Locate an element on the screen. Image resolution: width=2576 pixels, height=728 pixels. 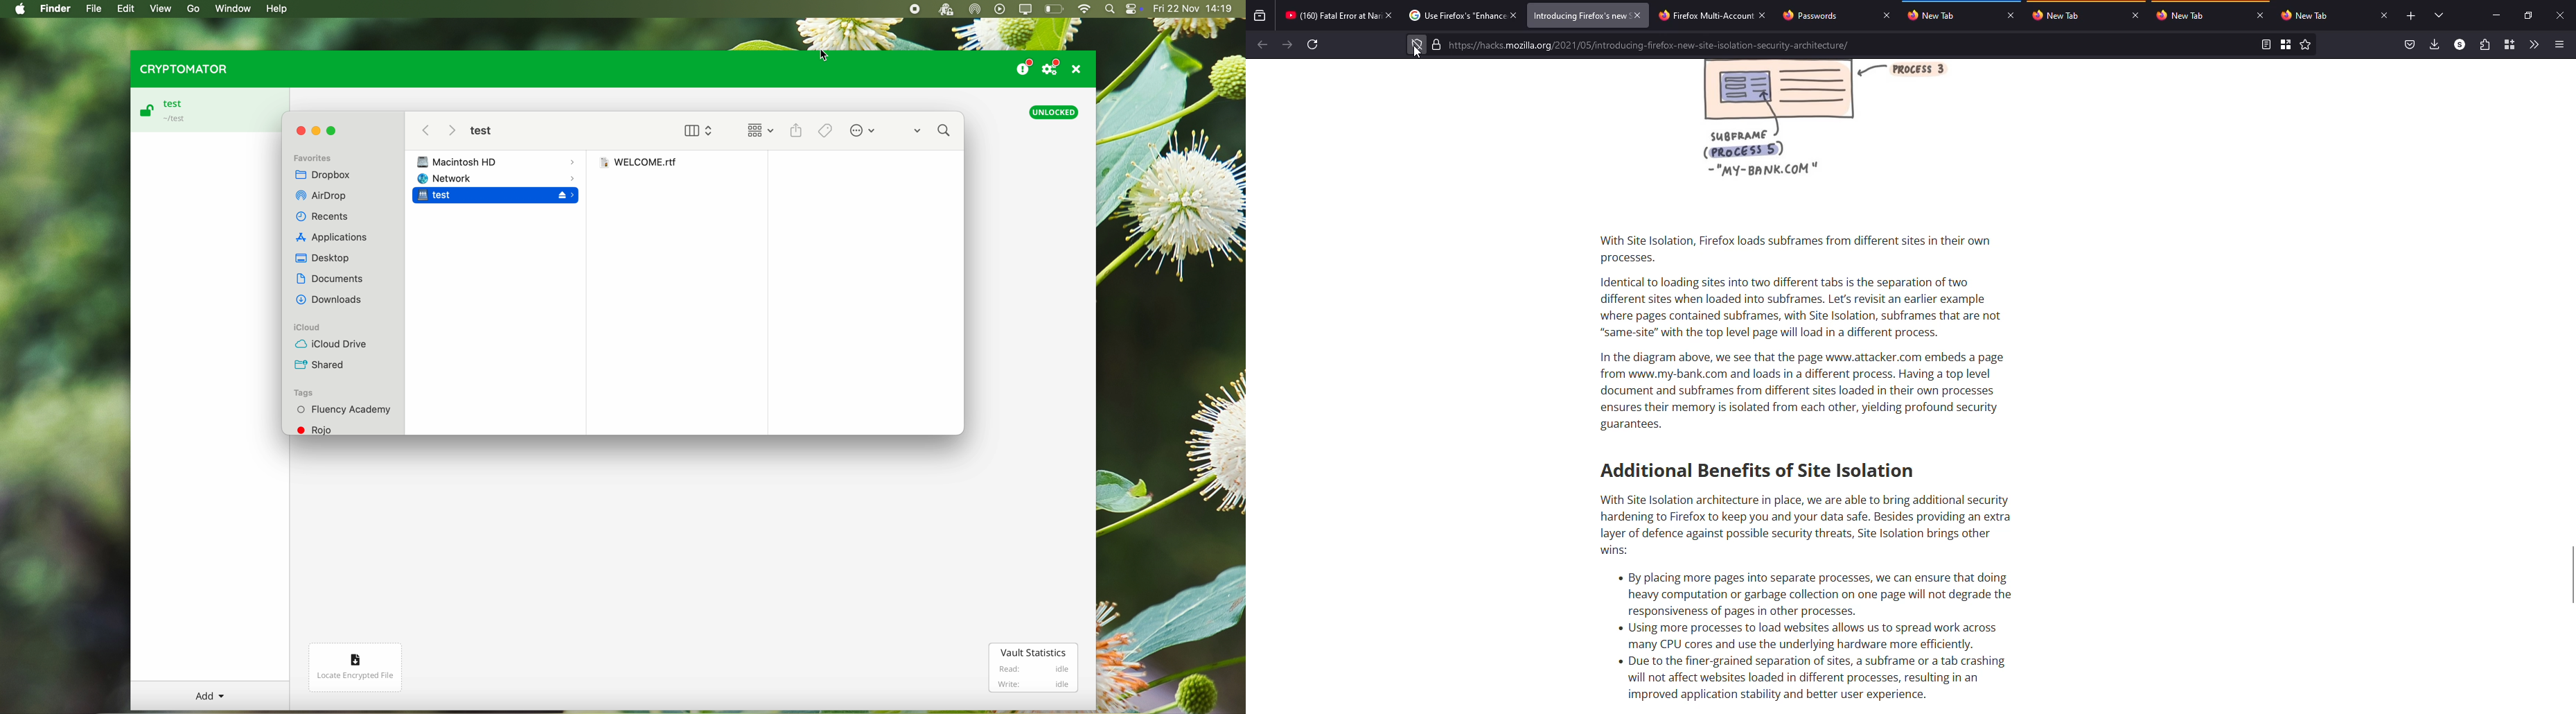
tab is located at coordinates (1937, 15).